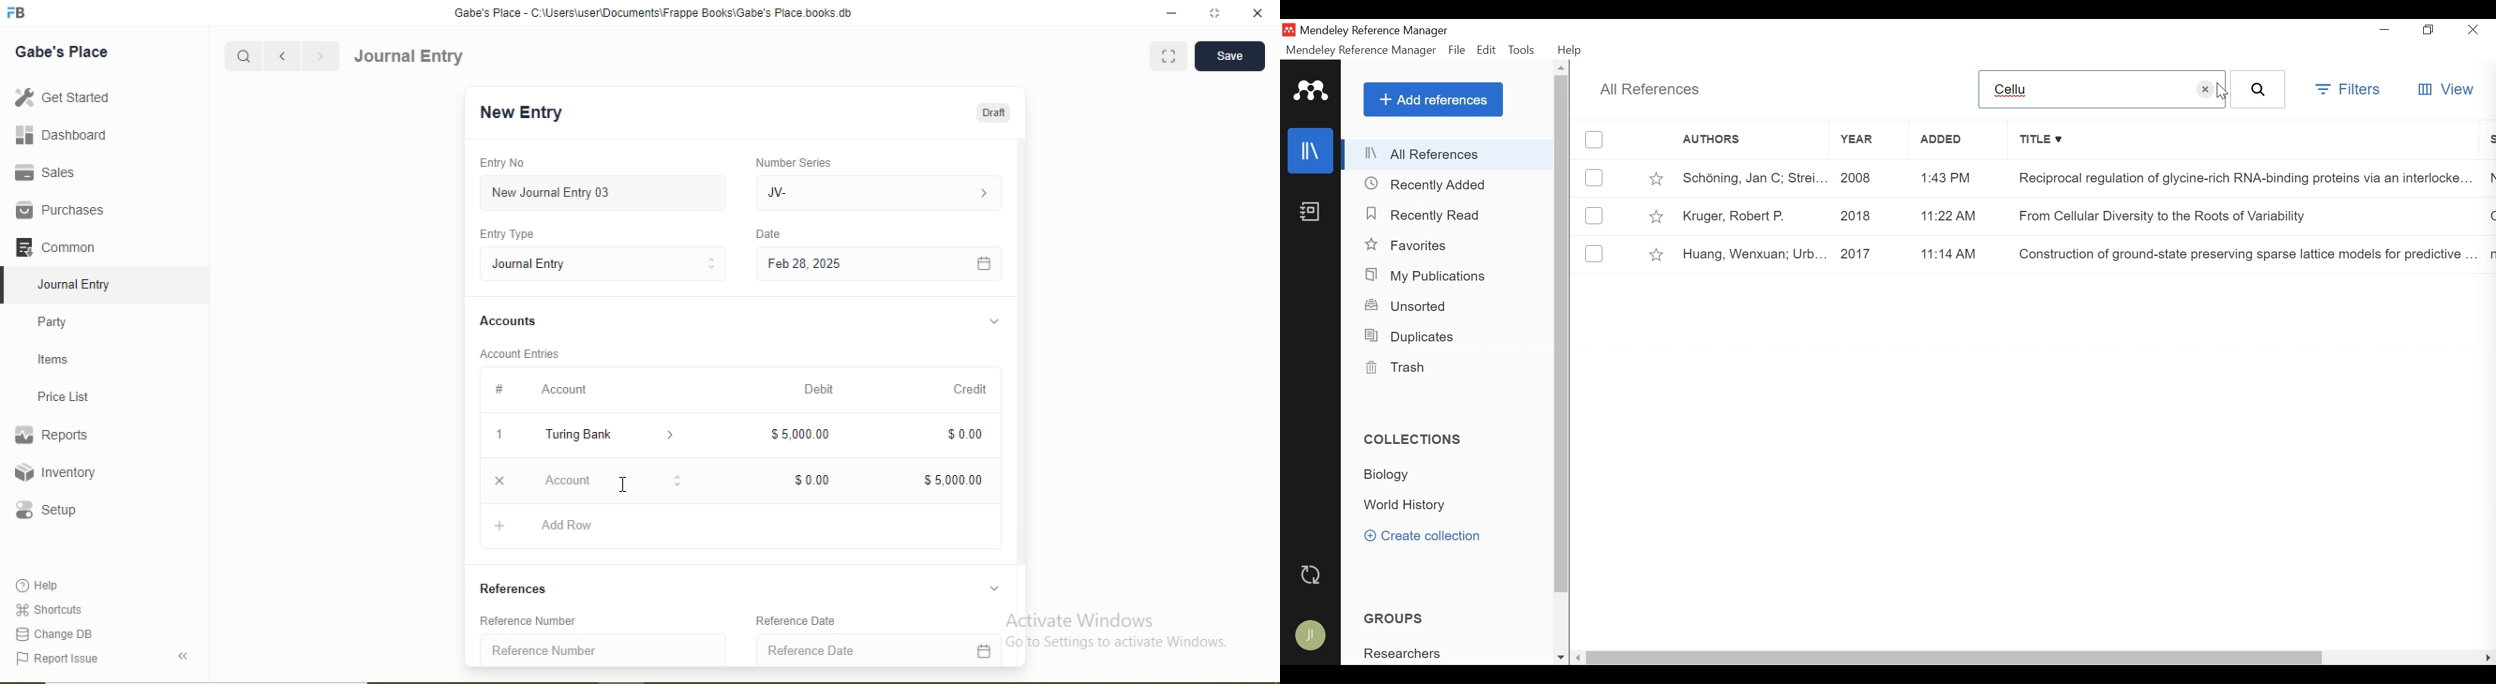  I want to click on Get Started, so click(61, 96).